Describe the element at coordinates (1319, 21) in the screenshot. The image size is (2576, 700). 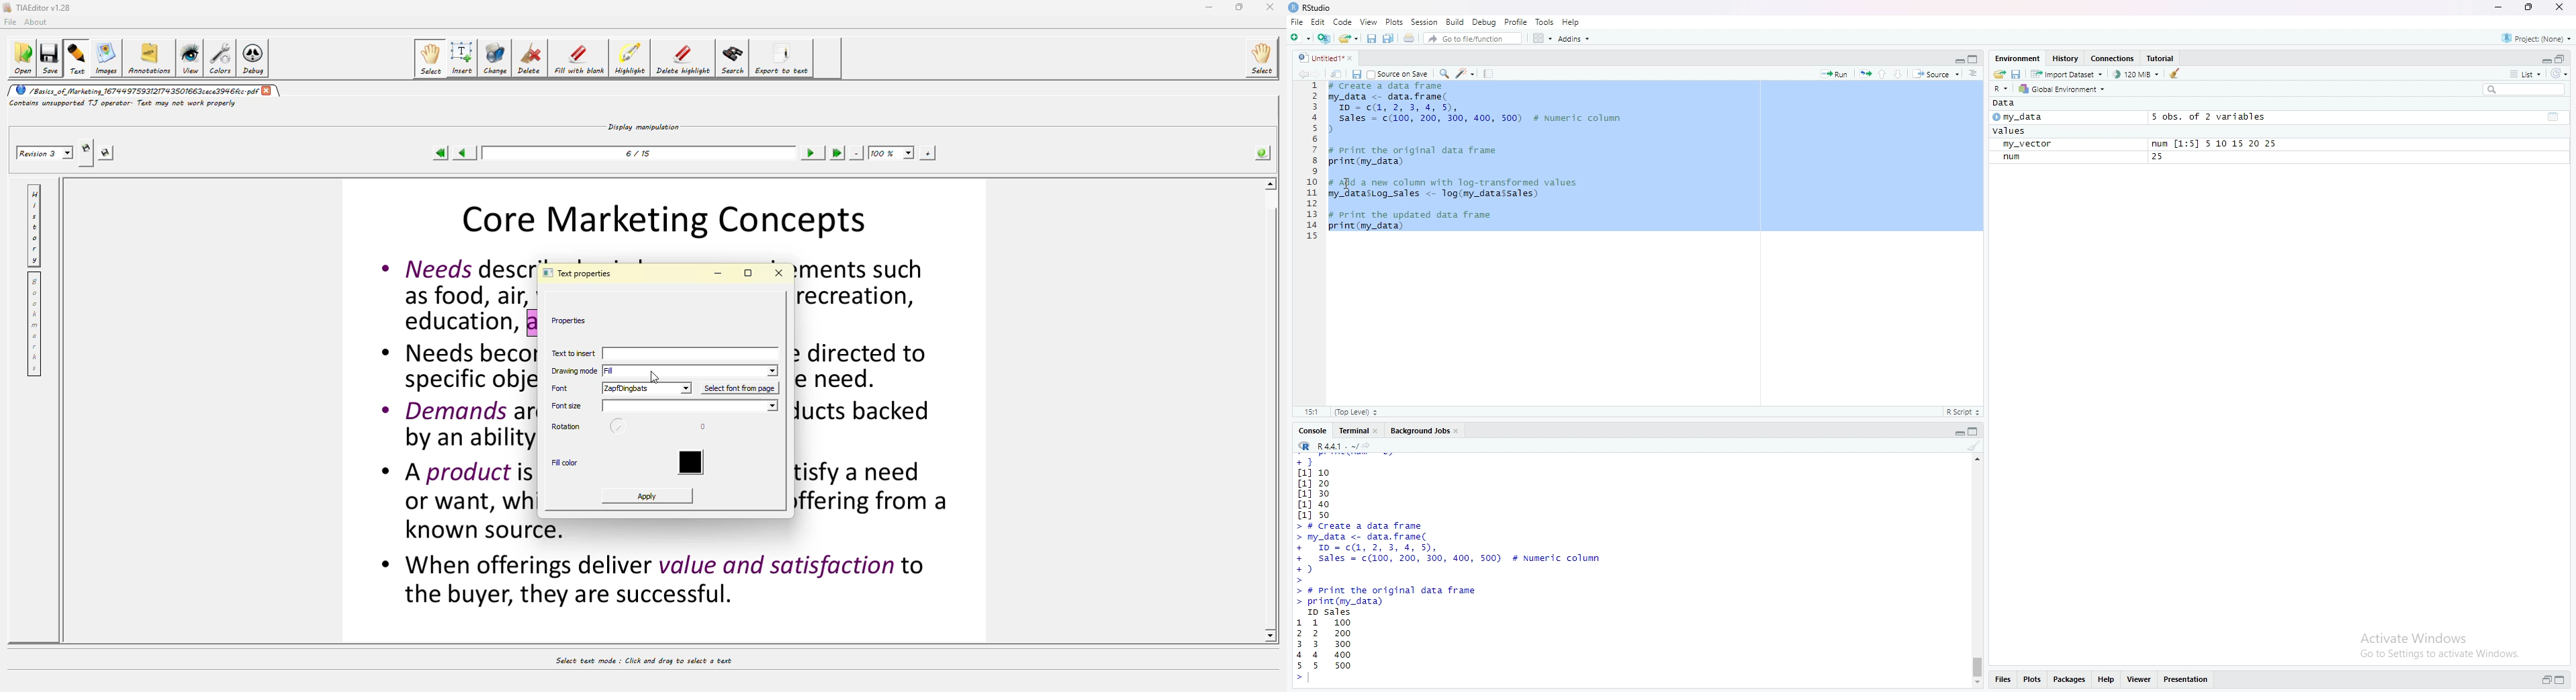
I see `edit` at that location.